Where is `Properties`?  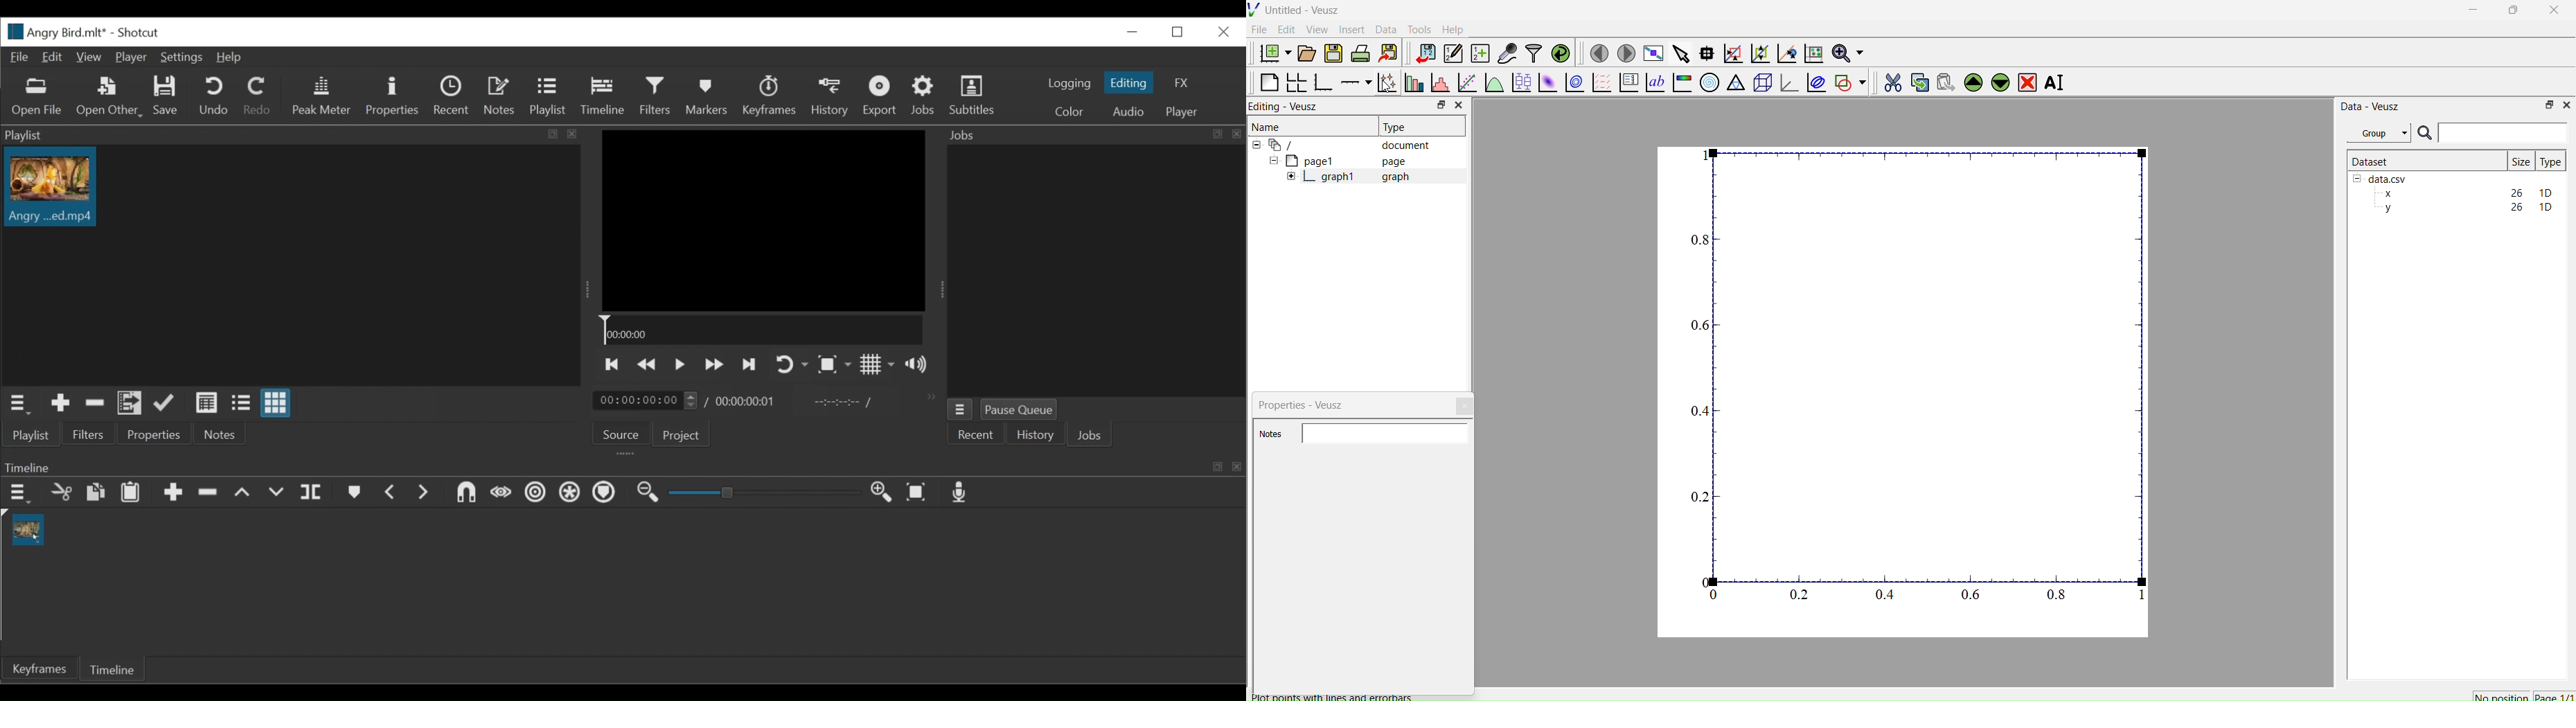 Properties is located at coordinates (393, 97).